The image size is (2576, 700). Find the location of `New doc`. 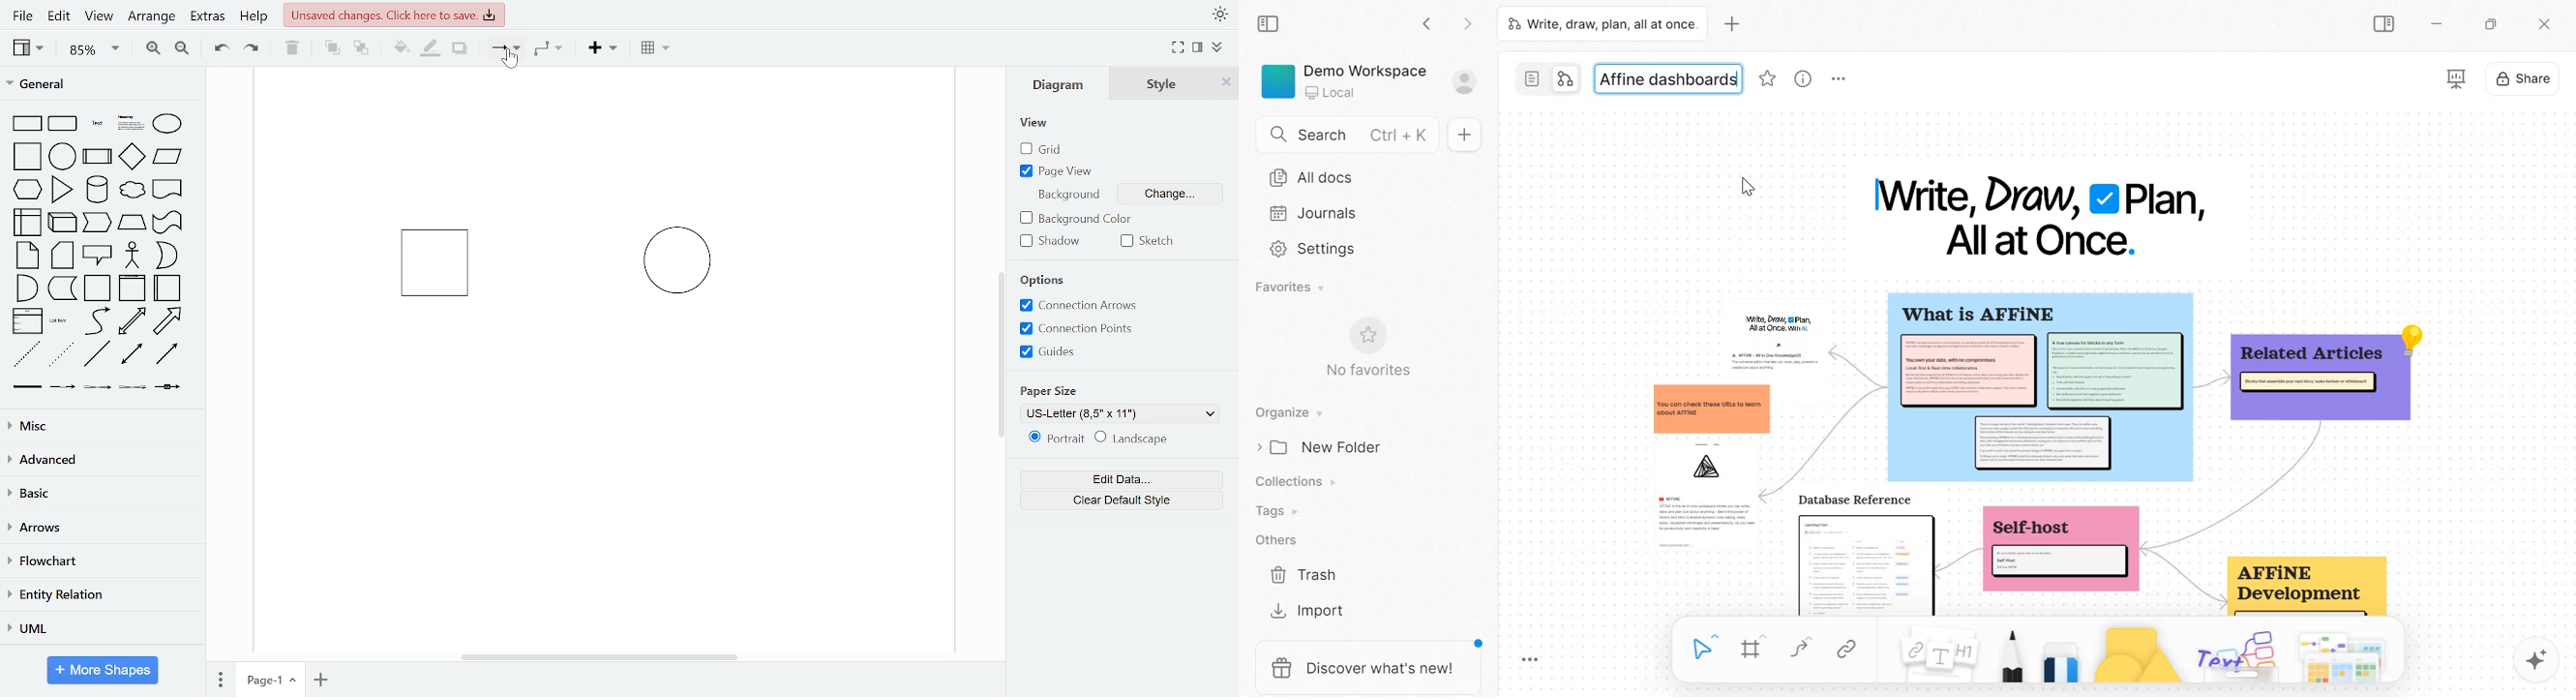

New doc is located at coordinates (1464, 136).